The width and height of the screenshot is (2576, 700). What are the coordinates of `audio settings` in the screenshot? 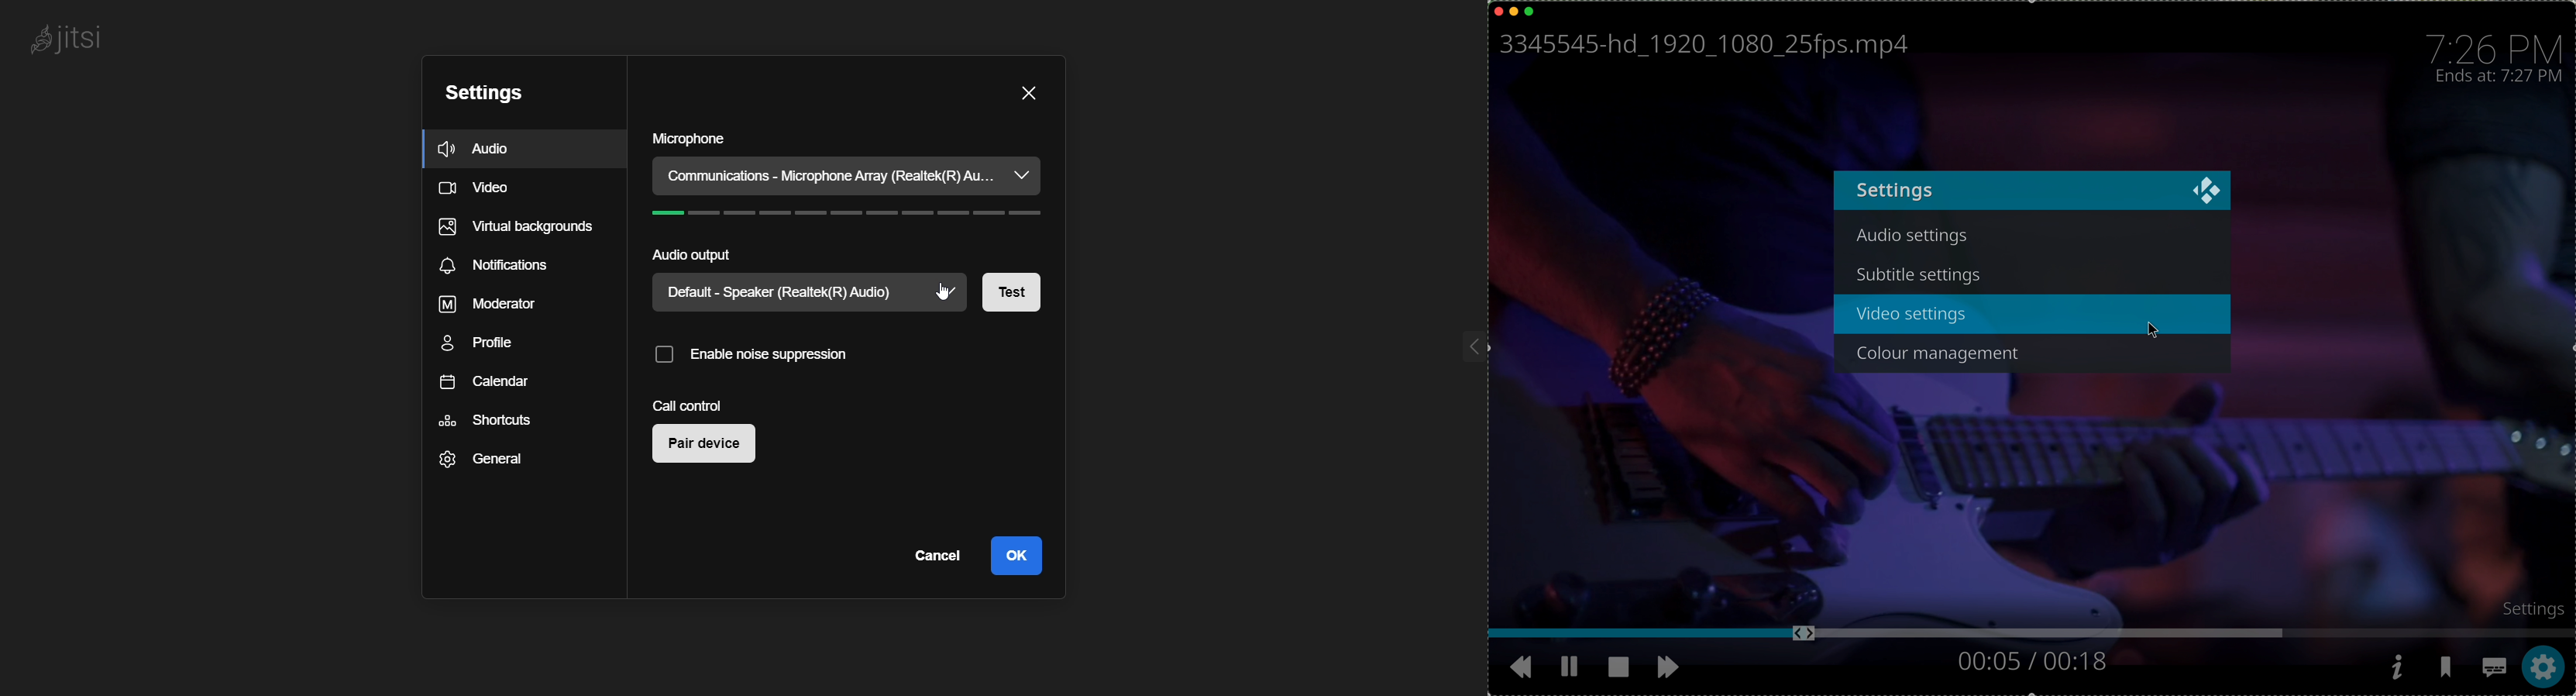 It's located at (1916, 239).